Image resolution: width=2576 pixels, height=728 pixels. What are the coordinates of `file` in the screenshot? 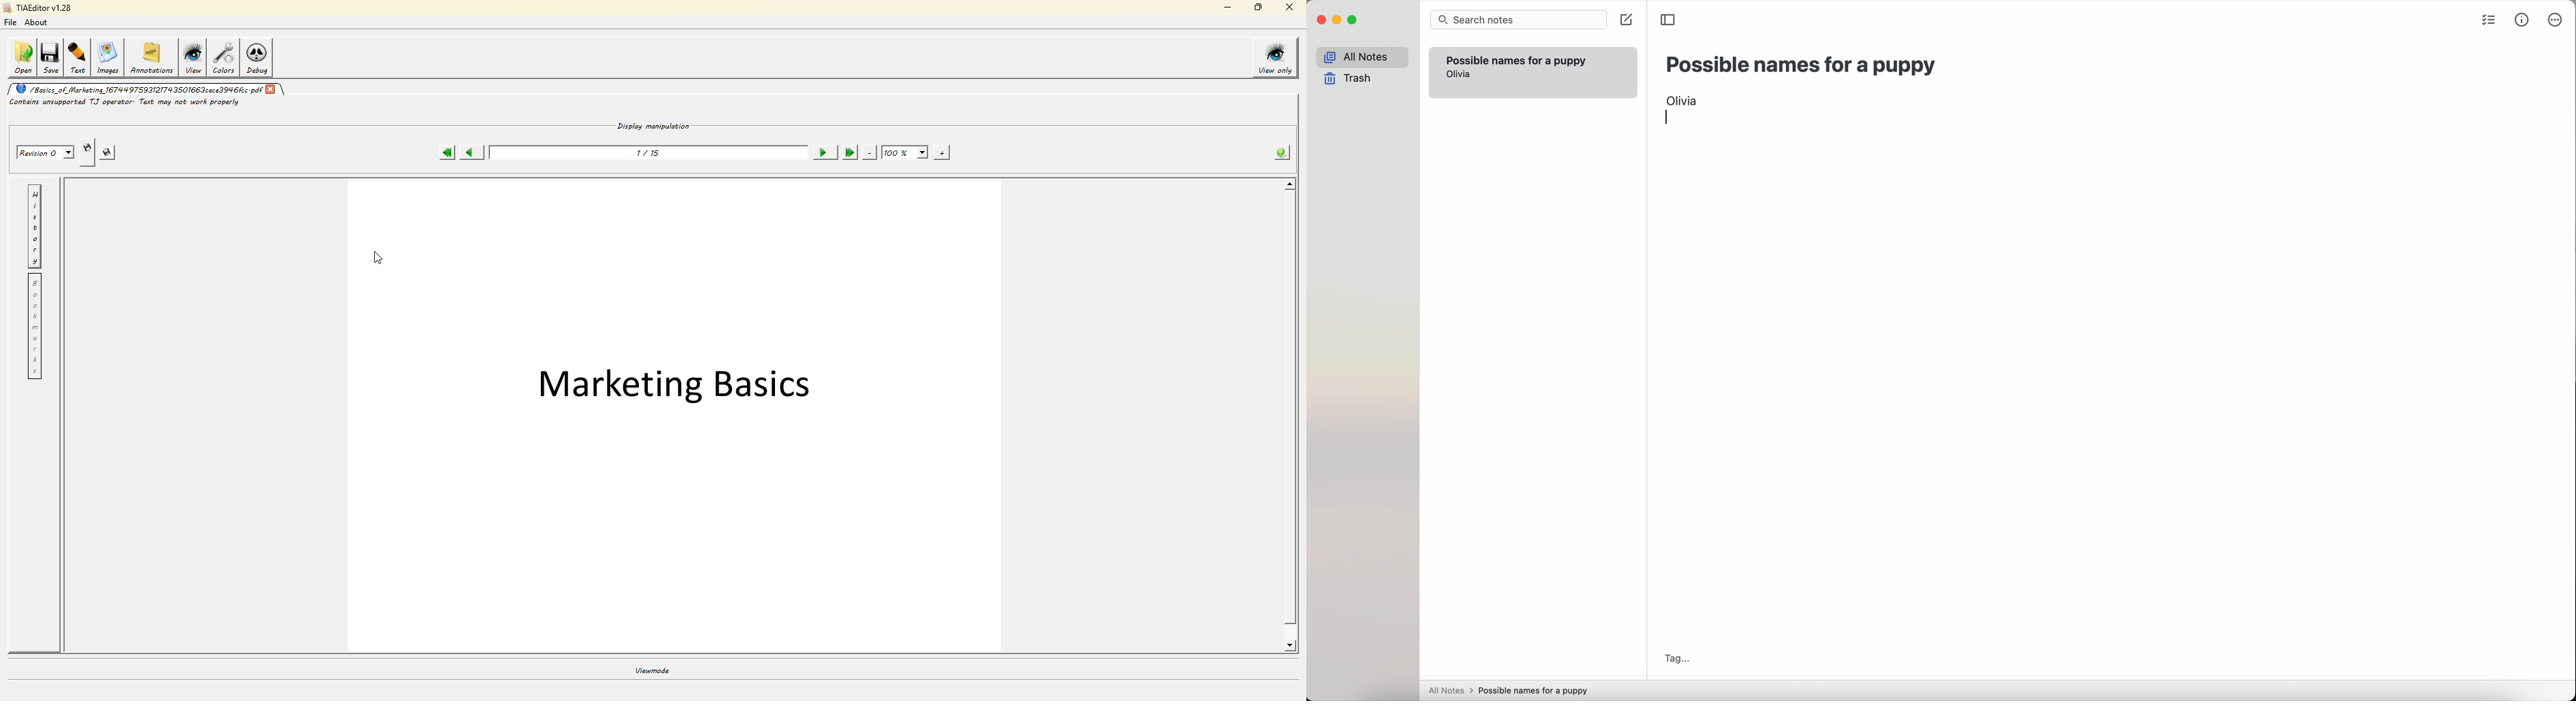 It's located at (11, 22).